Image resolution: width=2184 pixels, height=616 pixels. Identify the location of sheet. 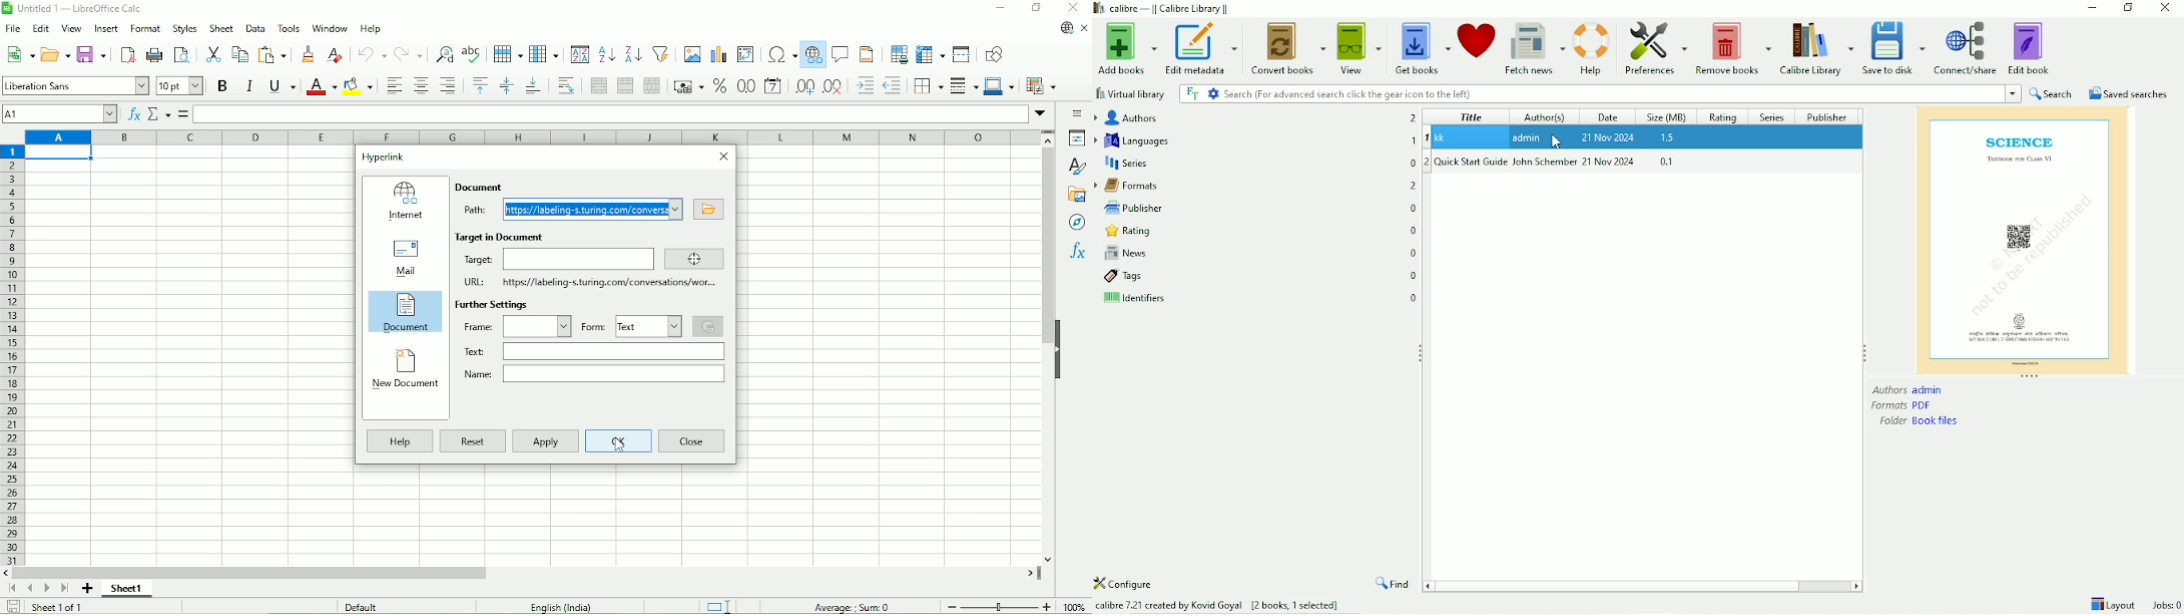
(222, 28).